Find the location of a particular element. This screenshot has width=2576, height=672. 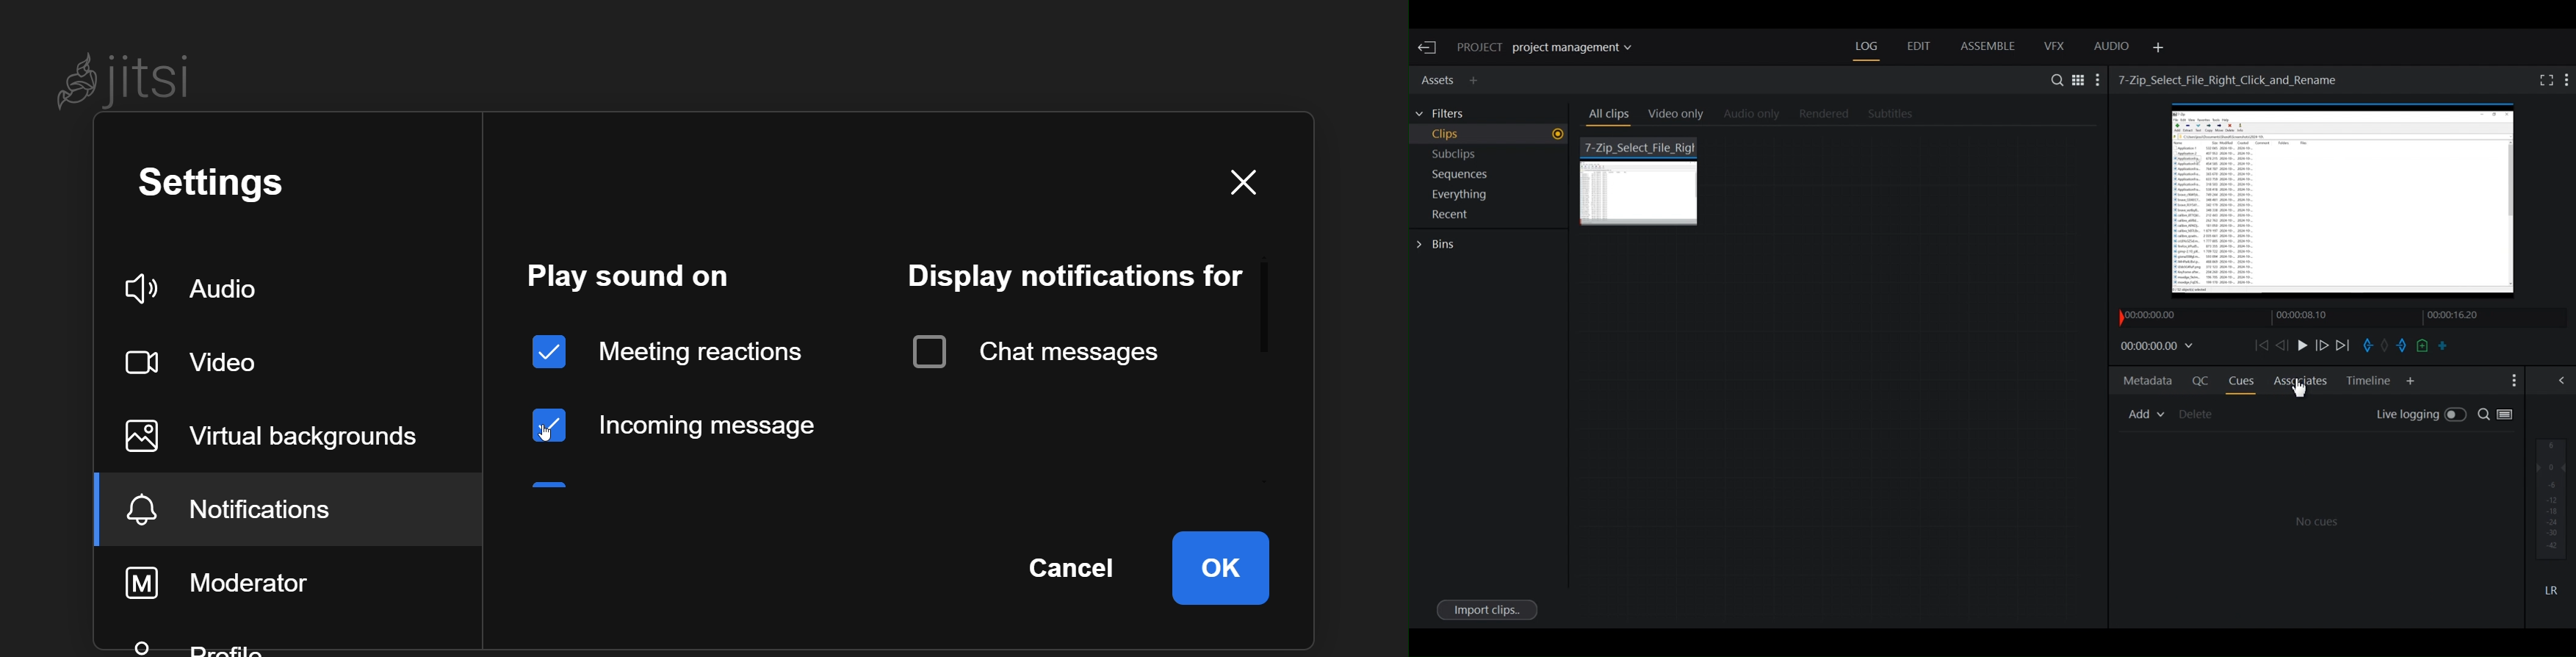

Assets is located at coordinates (1436, 78).